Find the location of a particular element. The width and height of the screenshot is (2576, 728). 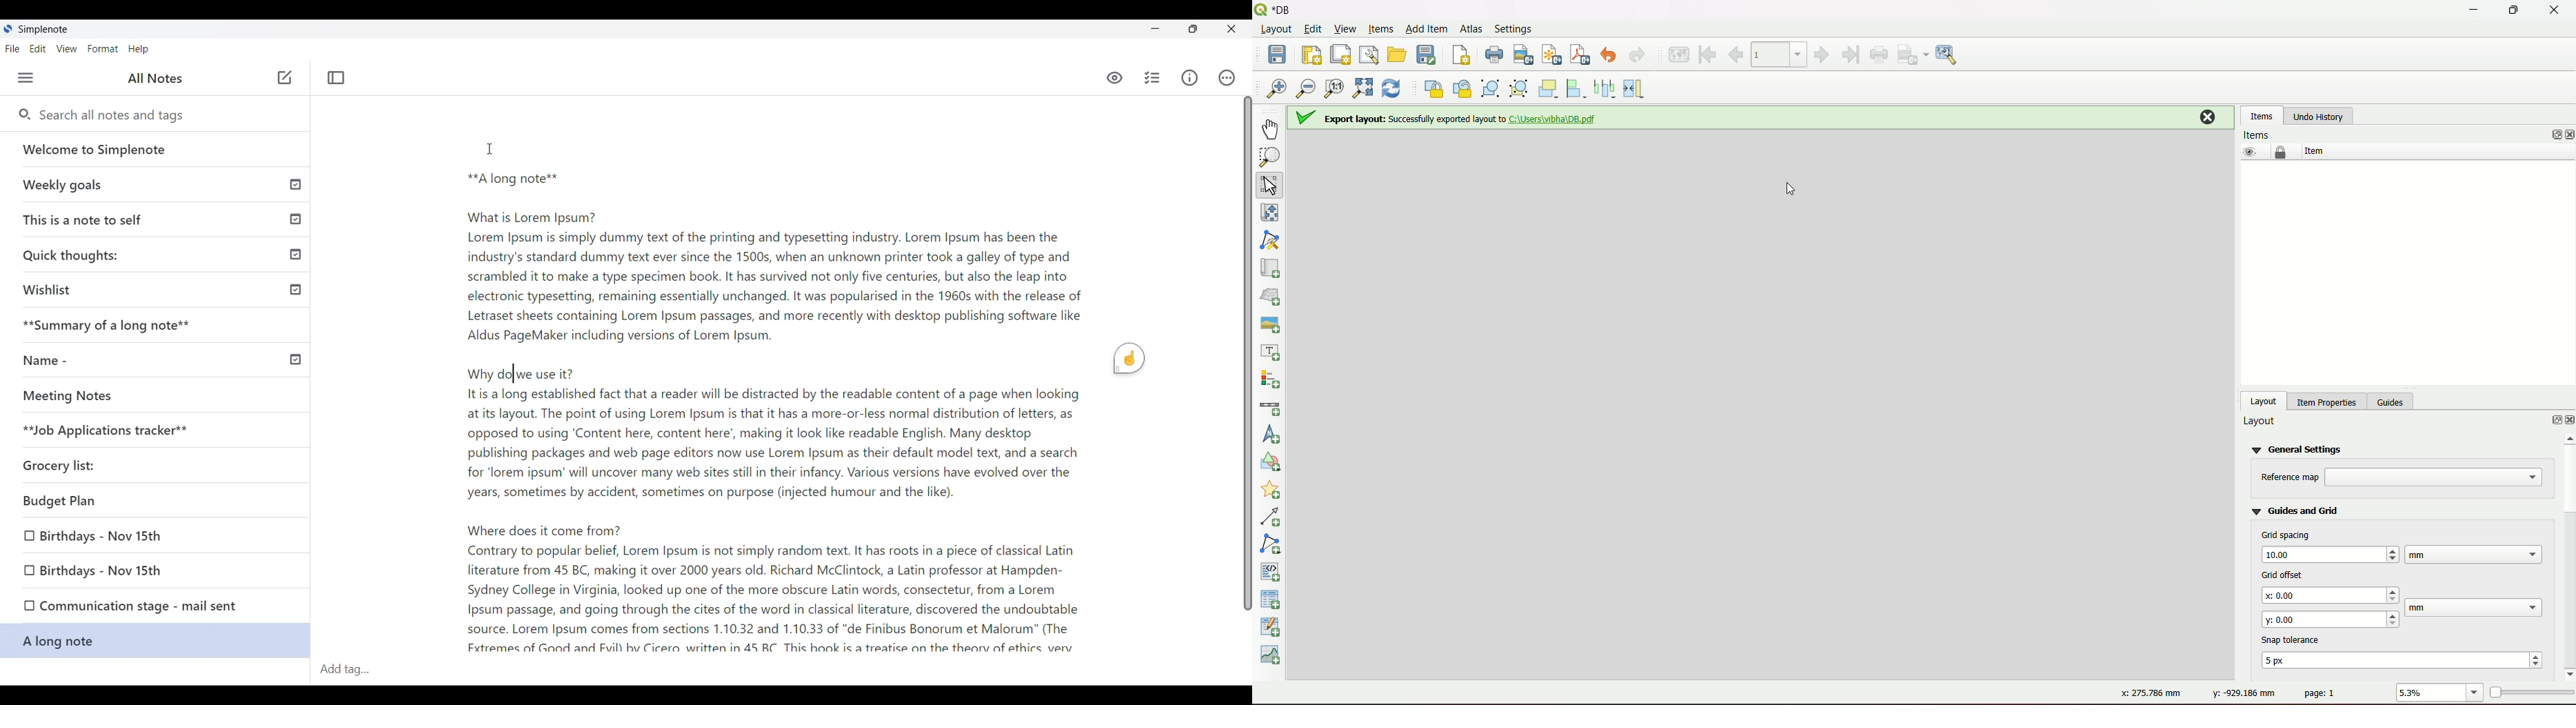

Add note is located at coordinates (283, 78).